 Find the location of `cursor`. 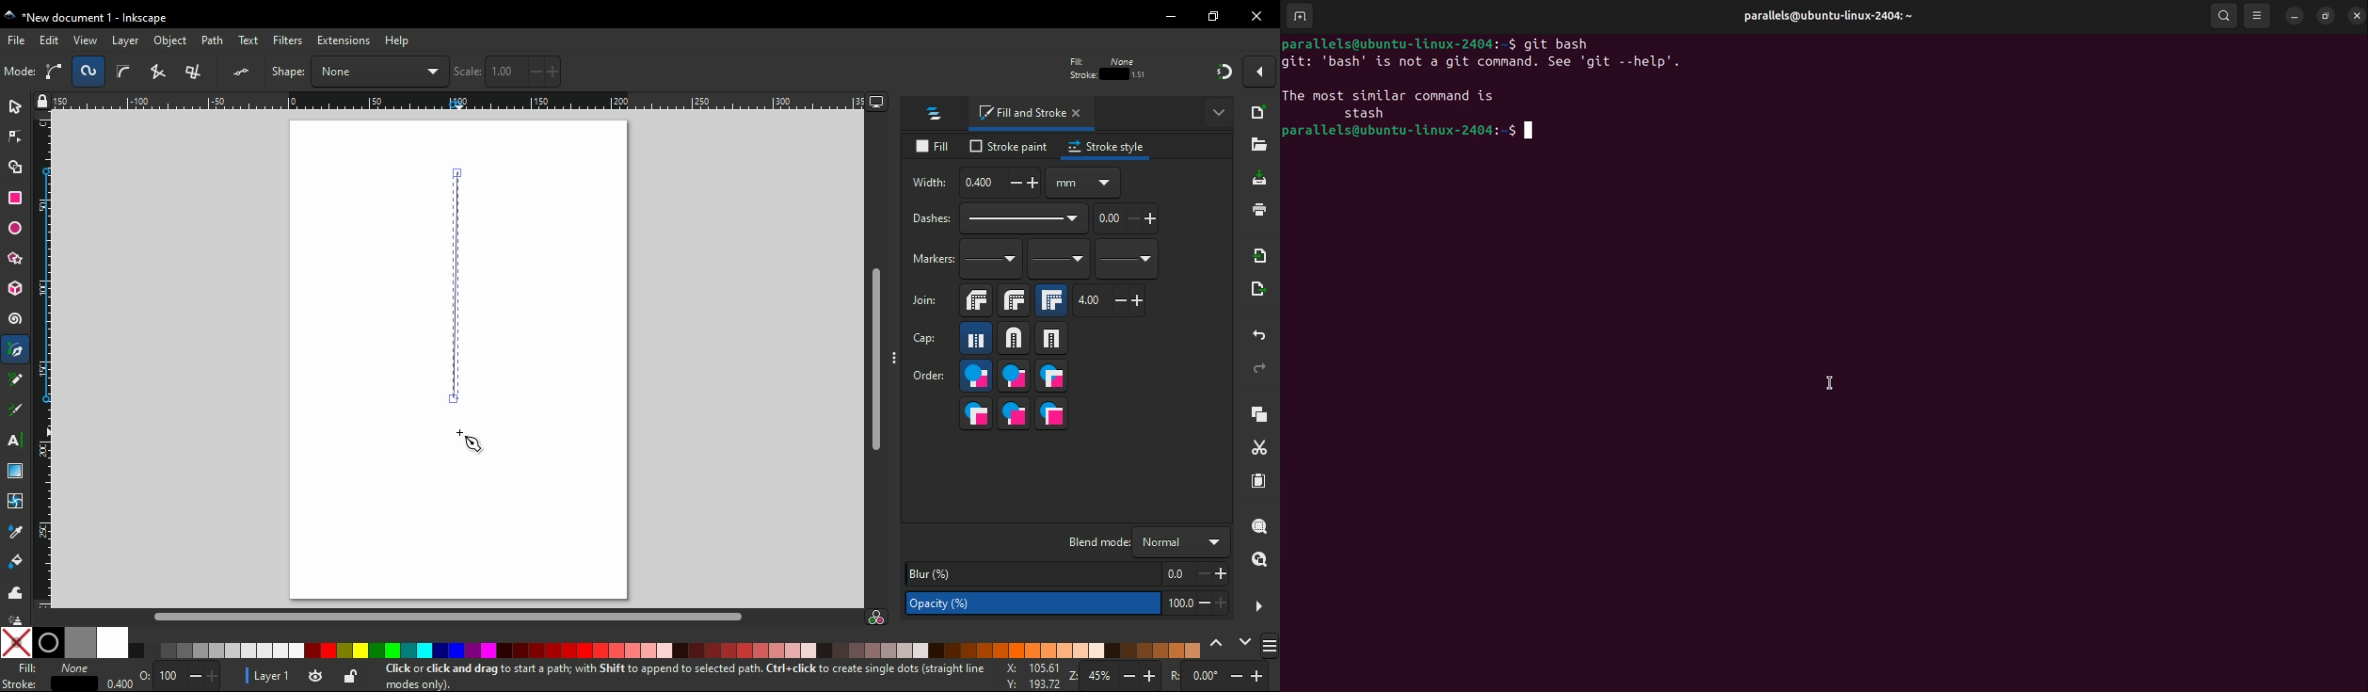

cursor is located at coordinates (1832, 386).